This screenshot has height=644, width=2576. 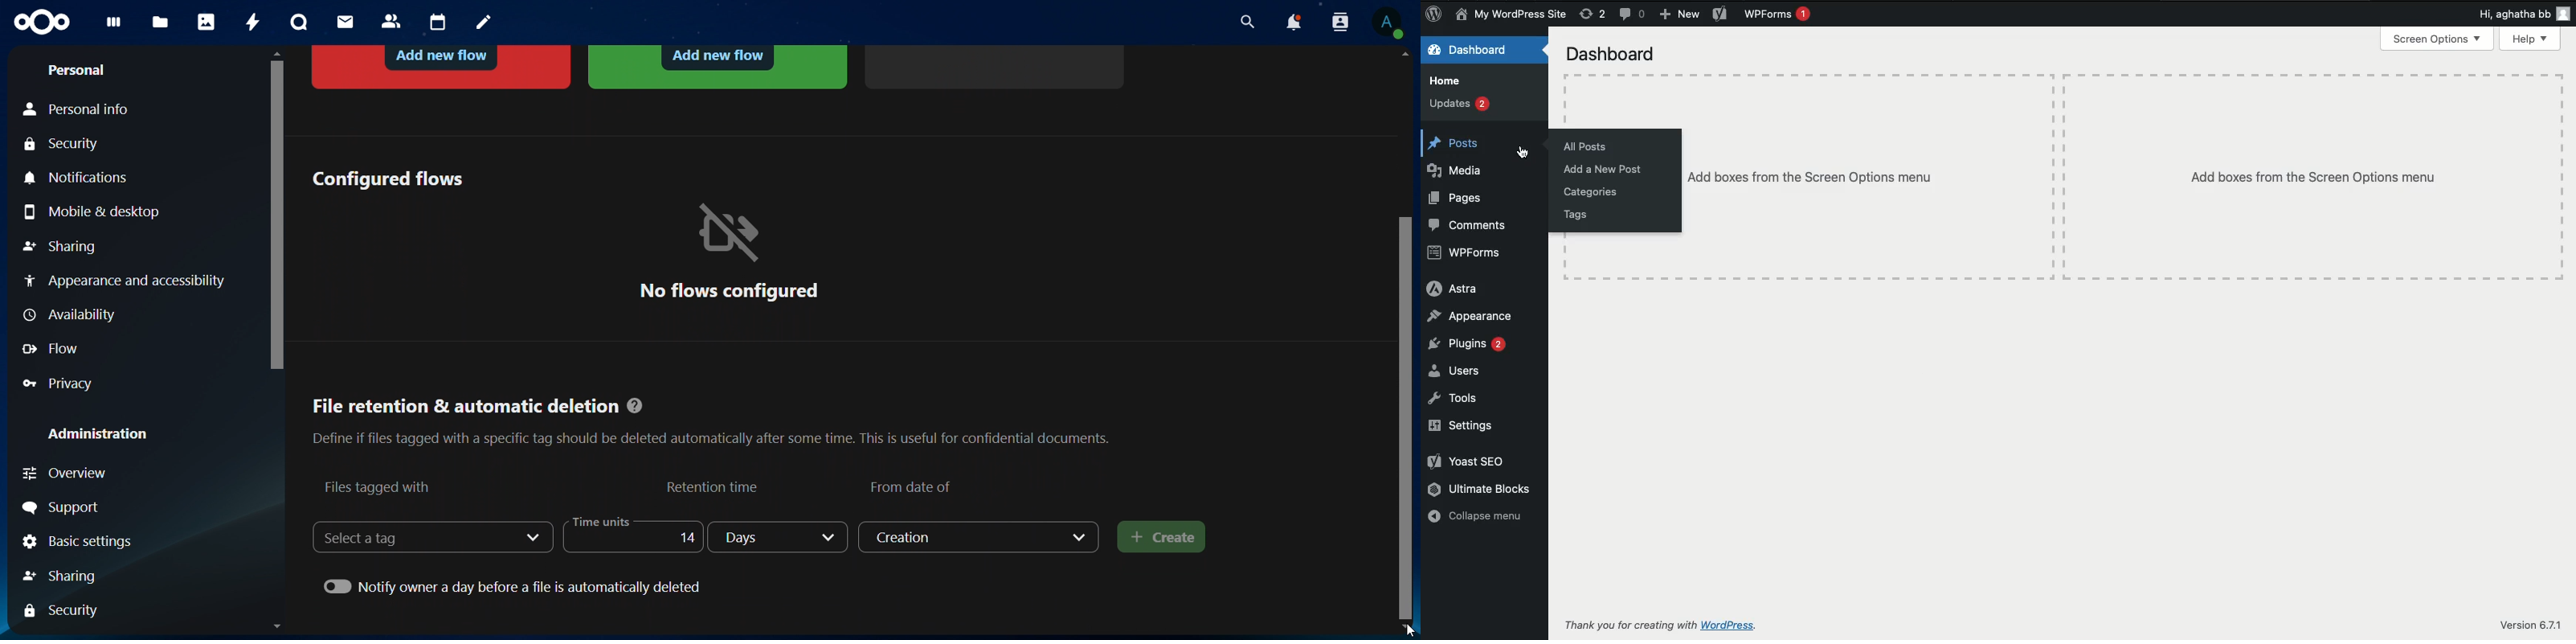 What do you see at coordinates (299, 22) in the screenshot?
I see `talk` at bounding box center [299, 22].